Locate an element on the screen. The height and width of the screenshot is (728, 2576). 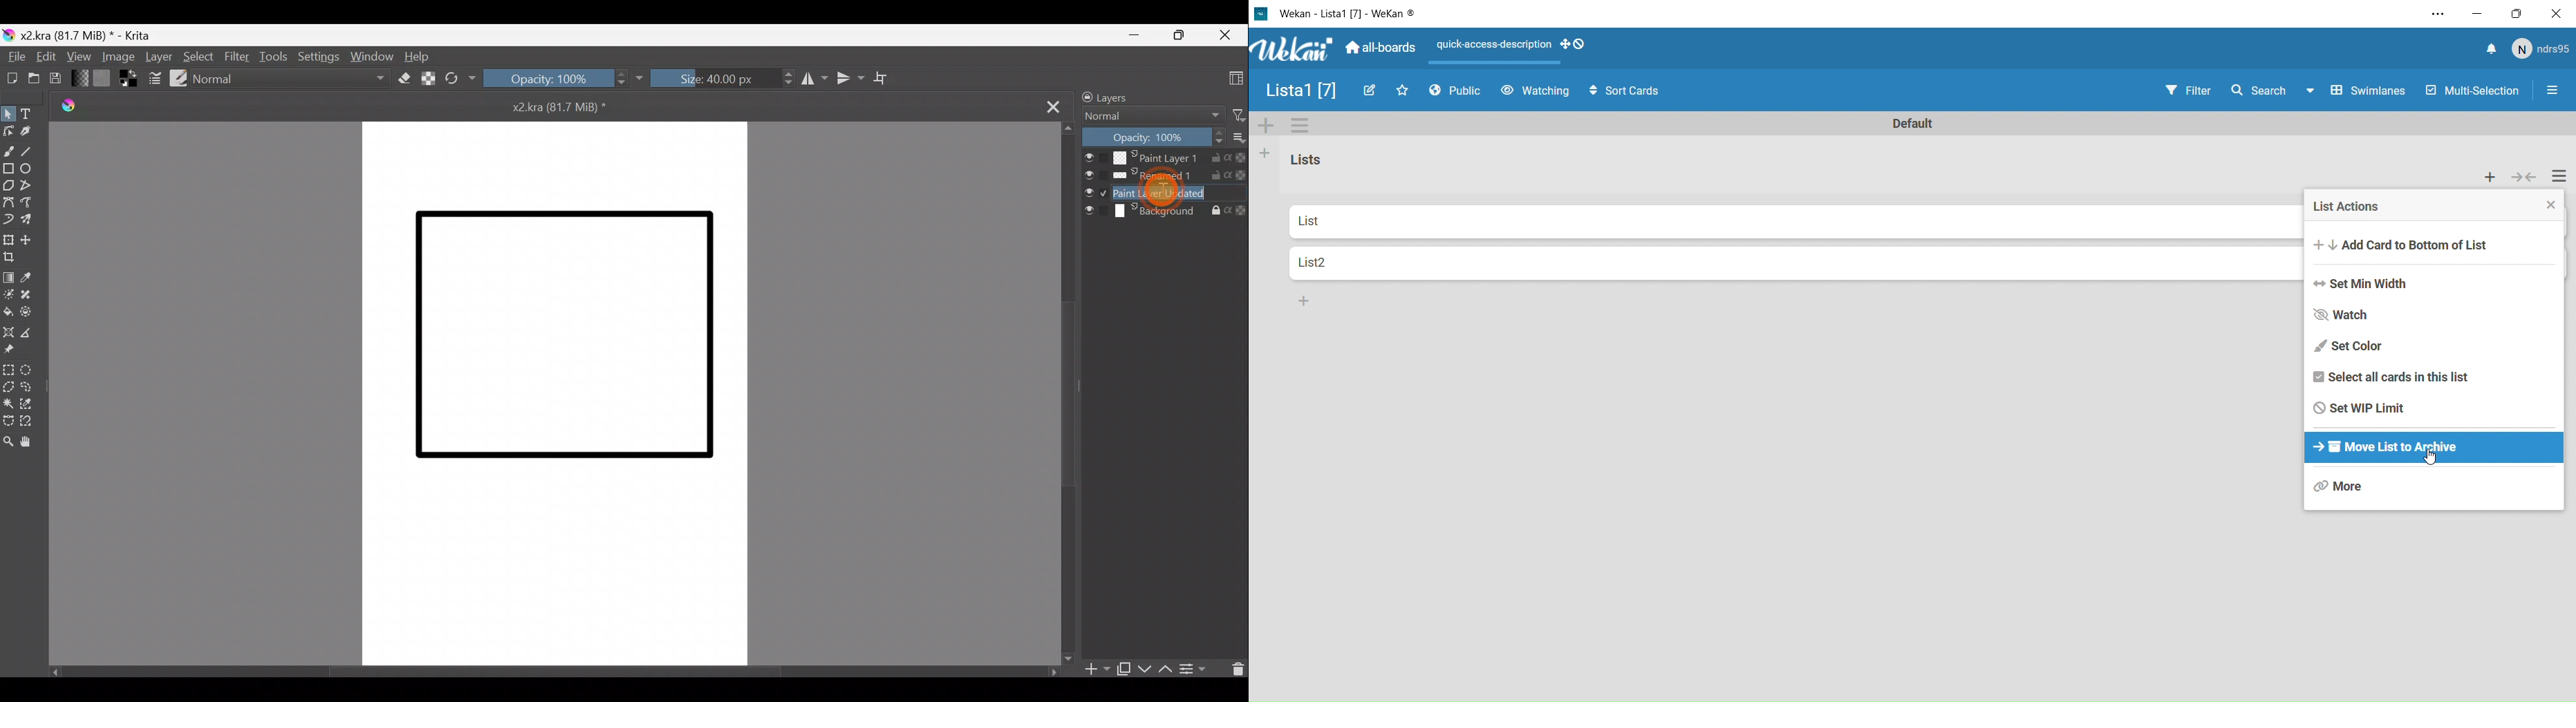
File is located at coordinates (14, 56).